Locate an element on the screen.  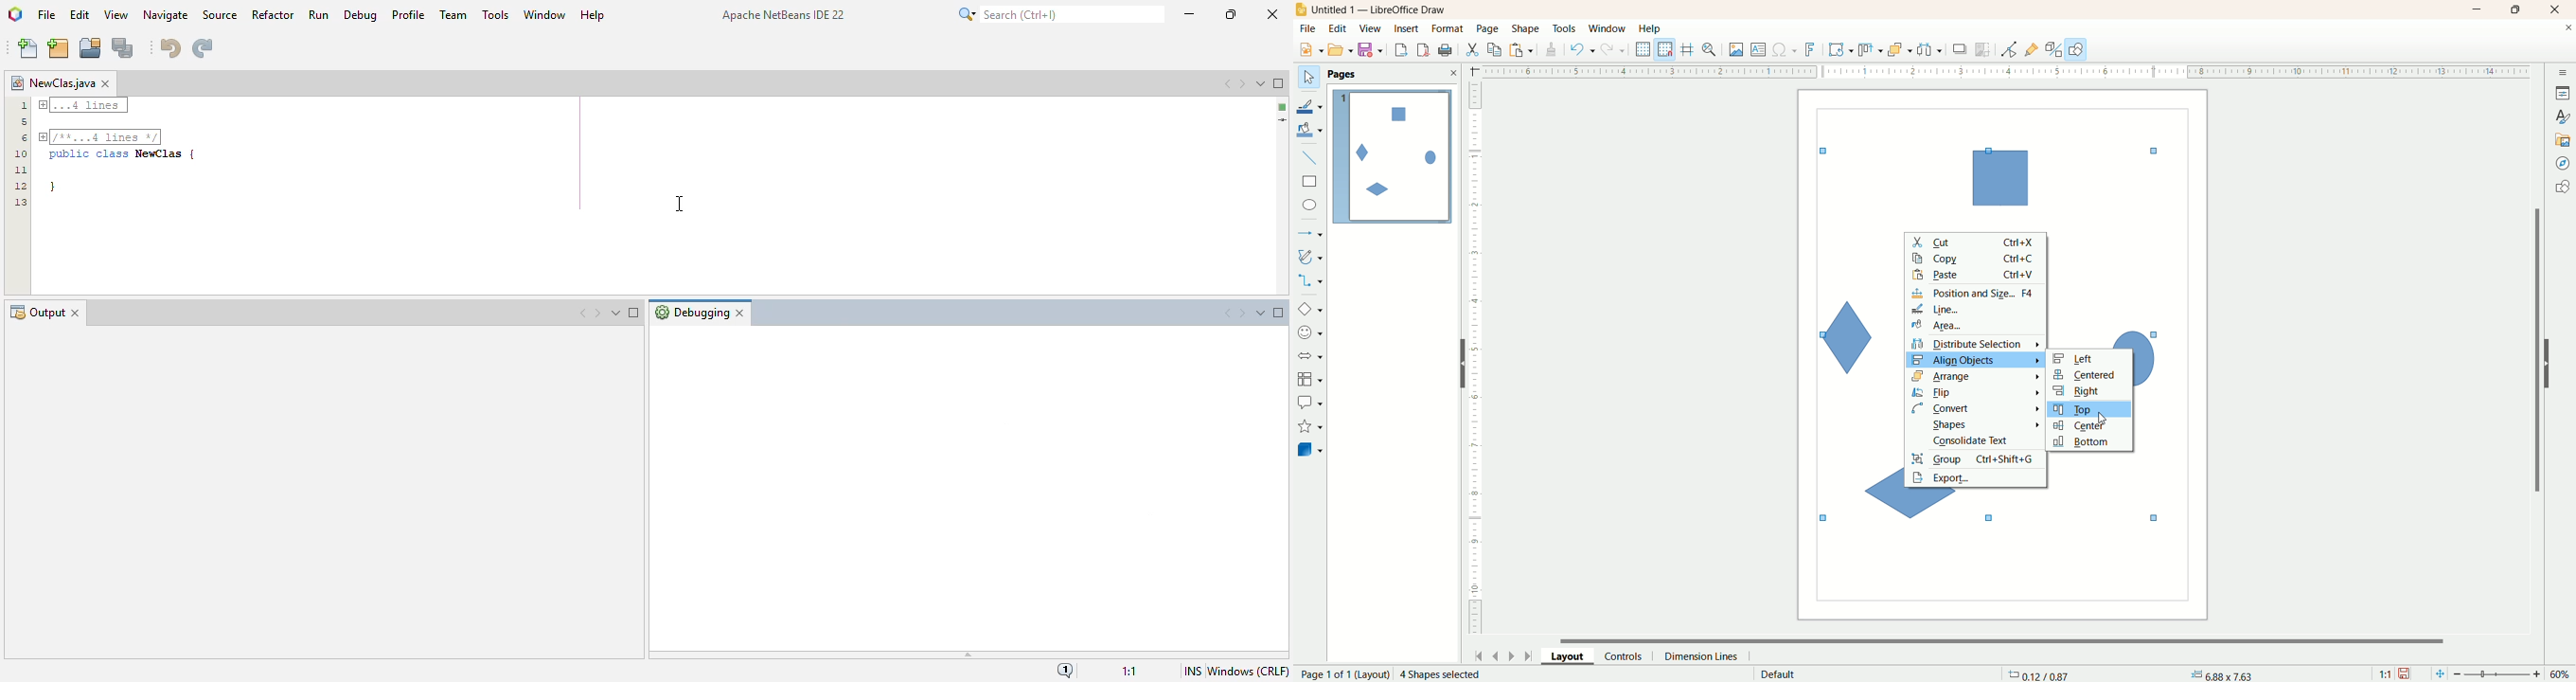
fill color is located at coordinates (1311, 130).